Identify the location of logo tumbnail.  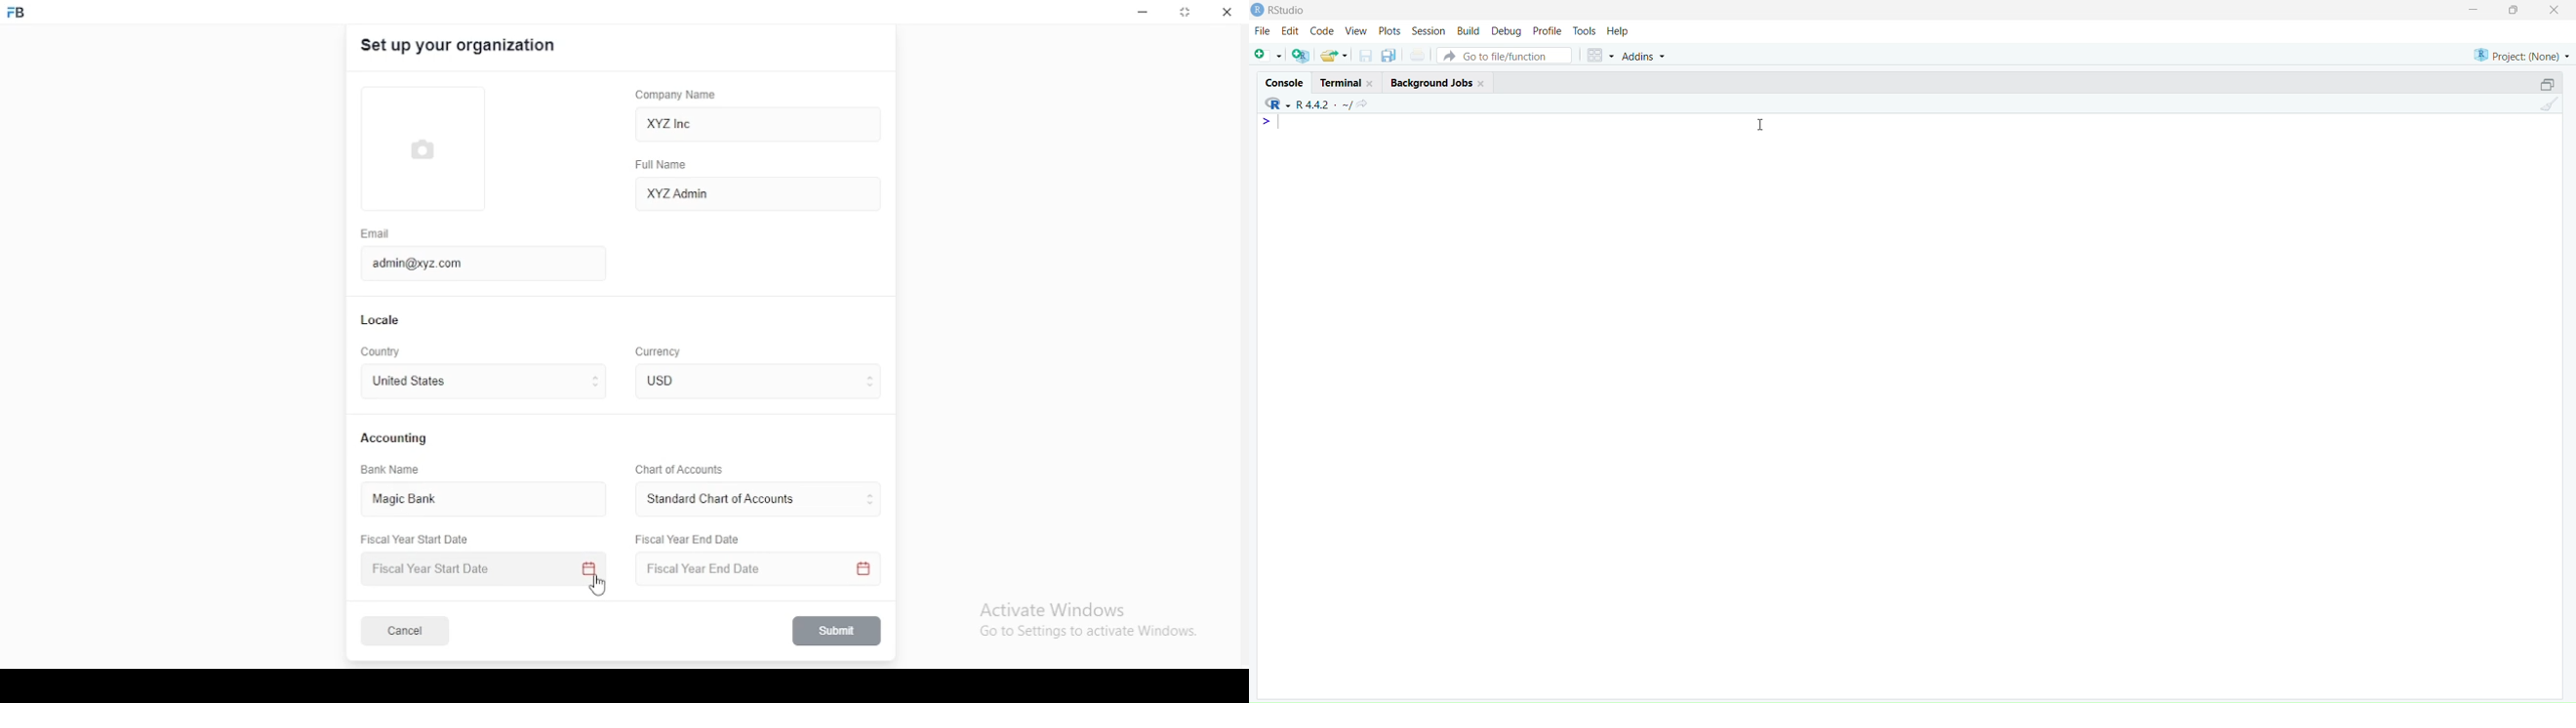
(437, 149).